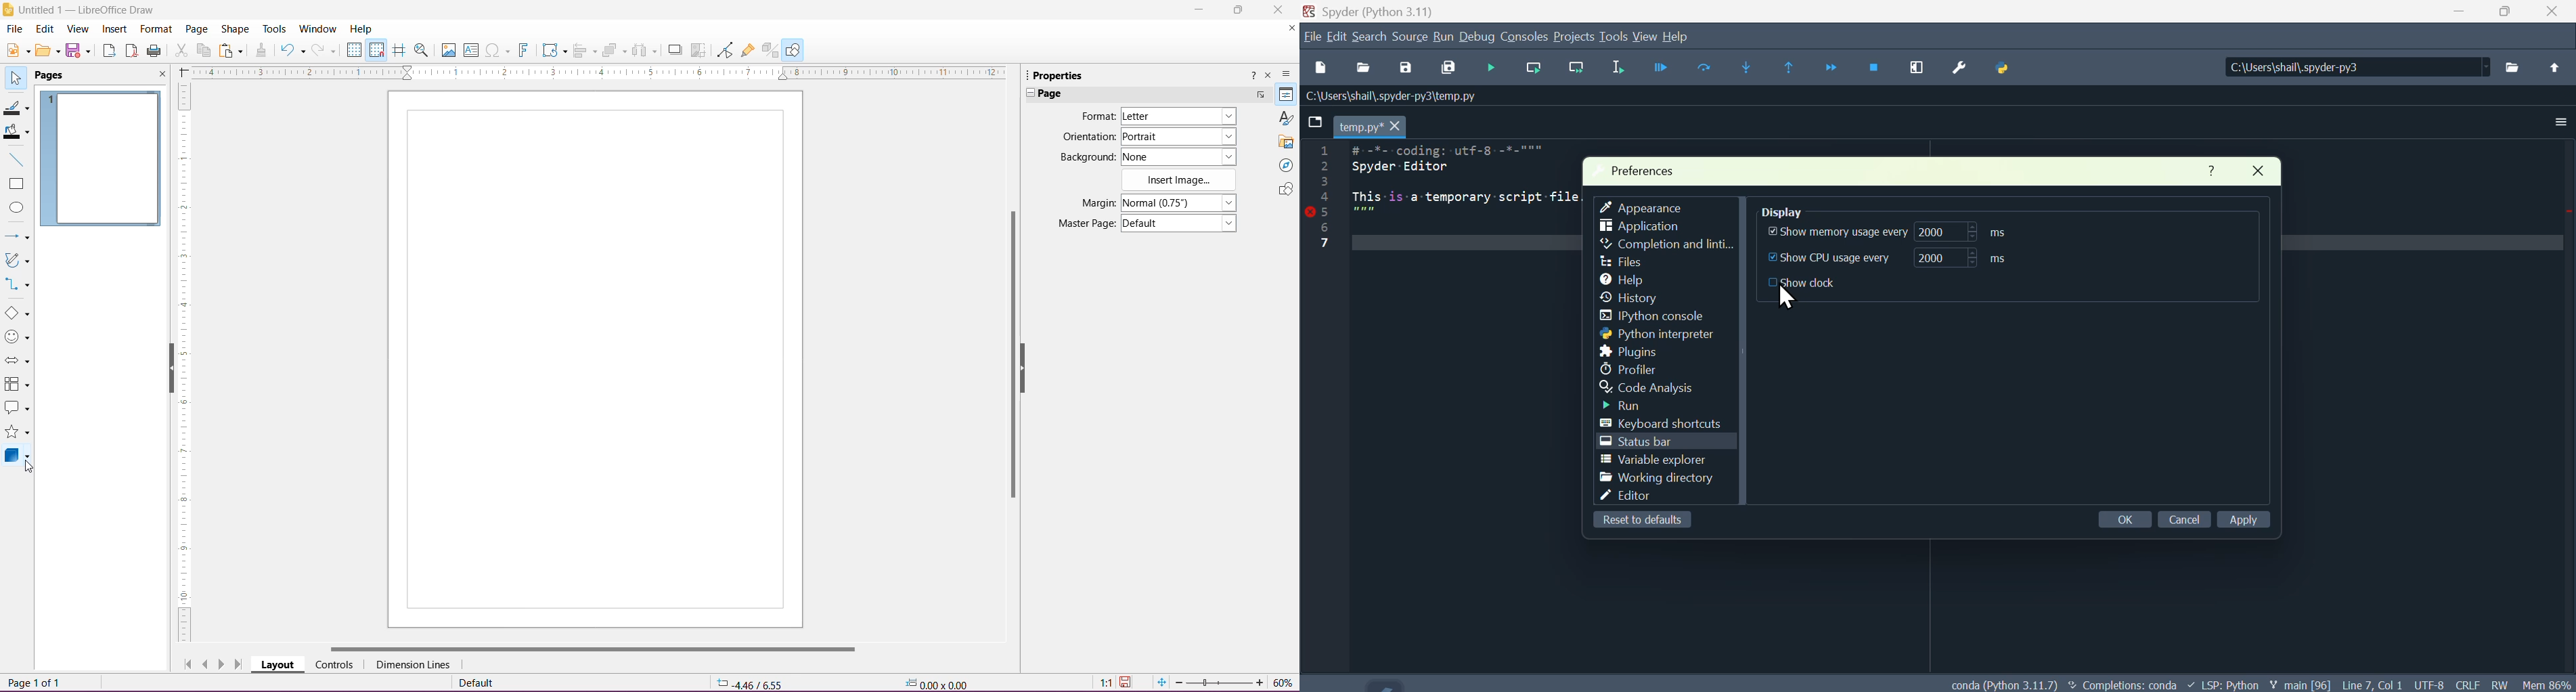 The height and width of the screenshot is (700, 2576). Describe the element at coordinates (1025, 93) in the screenshot. I see `Expand/Close Pane` at that location.